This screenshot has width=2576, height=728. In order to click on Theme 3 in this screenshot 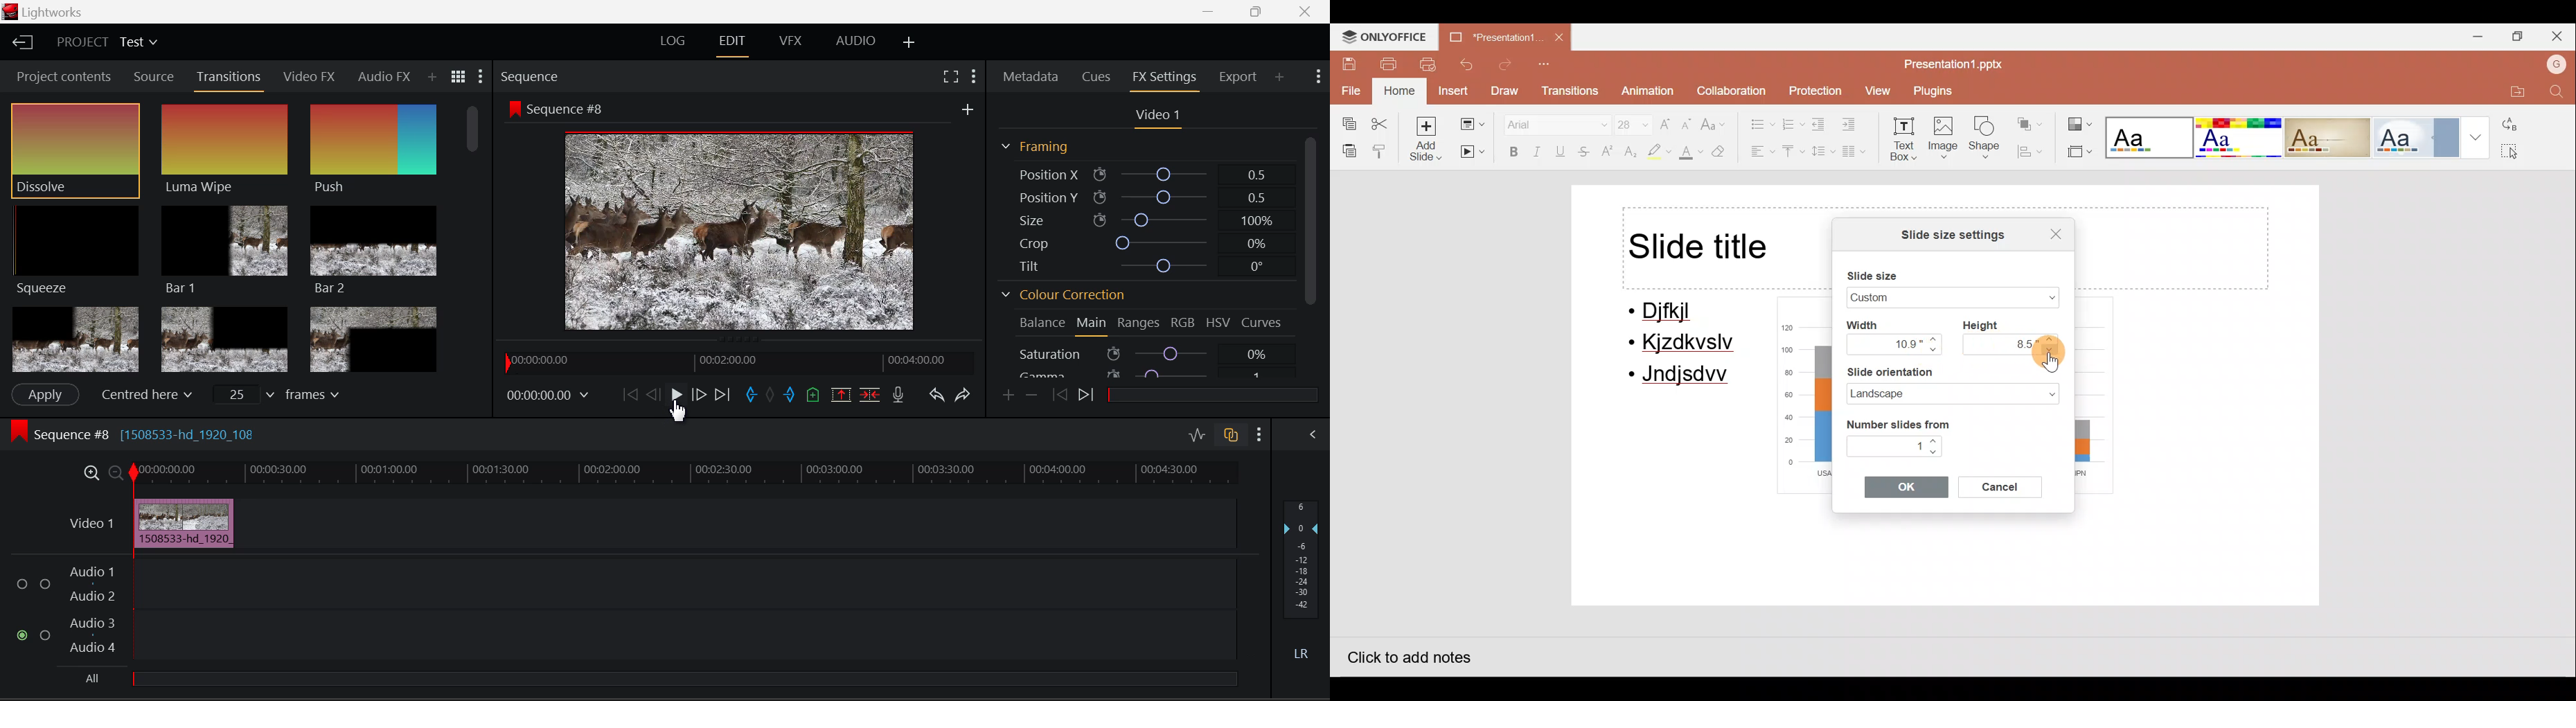, I will do `click(2336, 137)`.